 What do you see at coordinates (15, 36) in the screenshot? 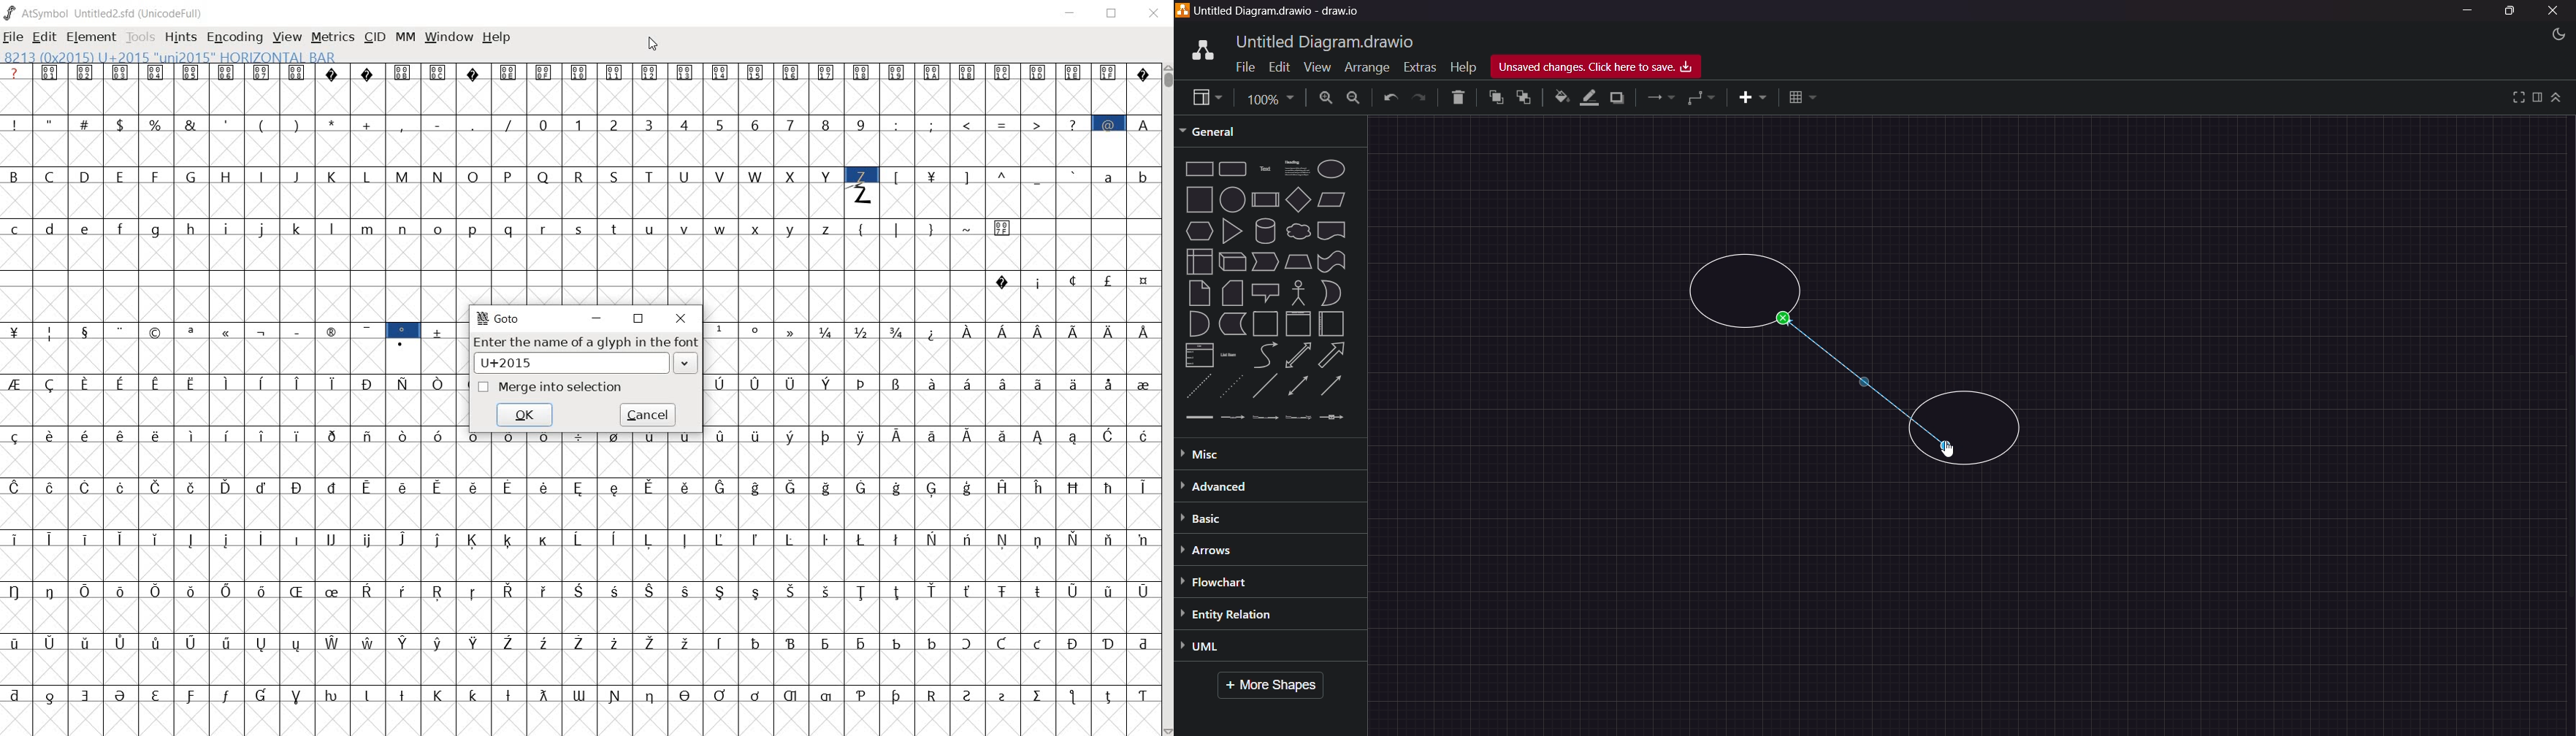
I see `FILE` at bounding box center [15, 36].